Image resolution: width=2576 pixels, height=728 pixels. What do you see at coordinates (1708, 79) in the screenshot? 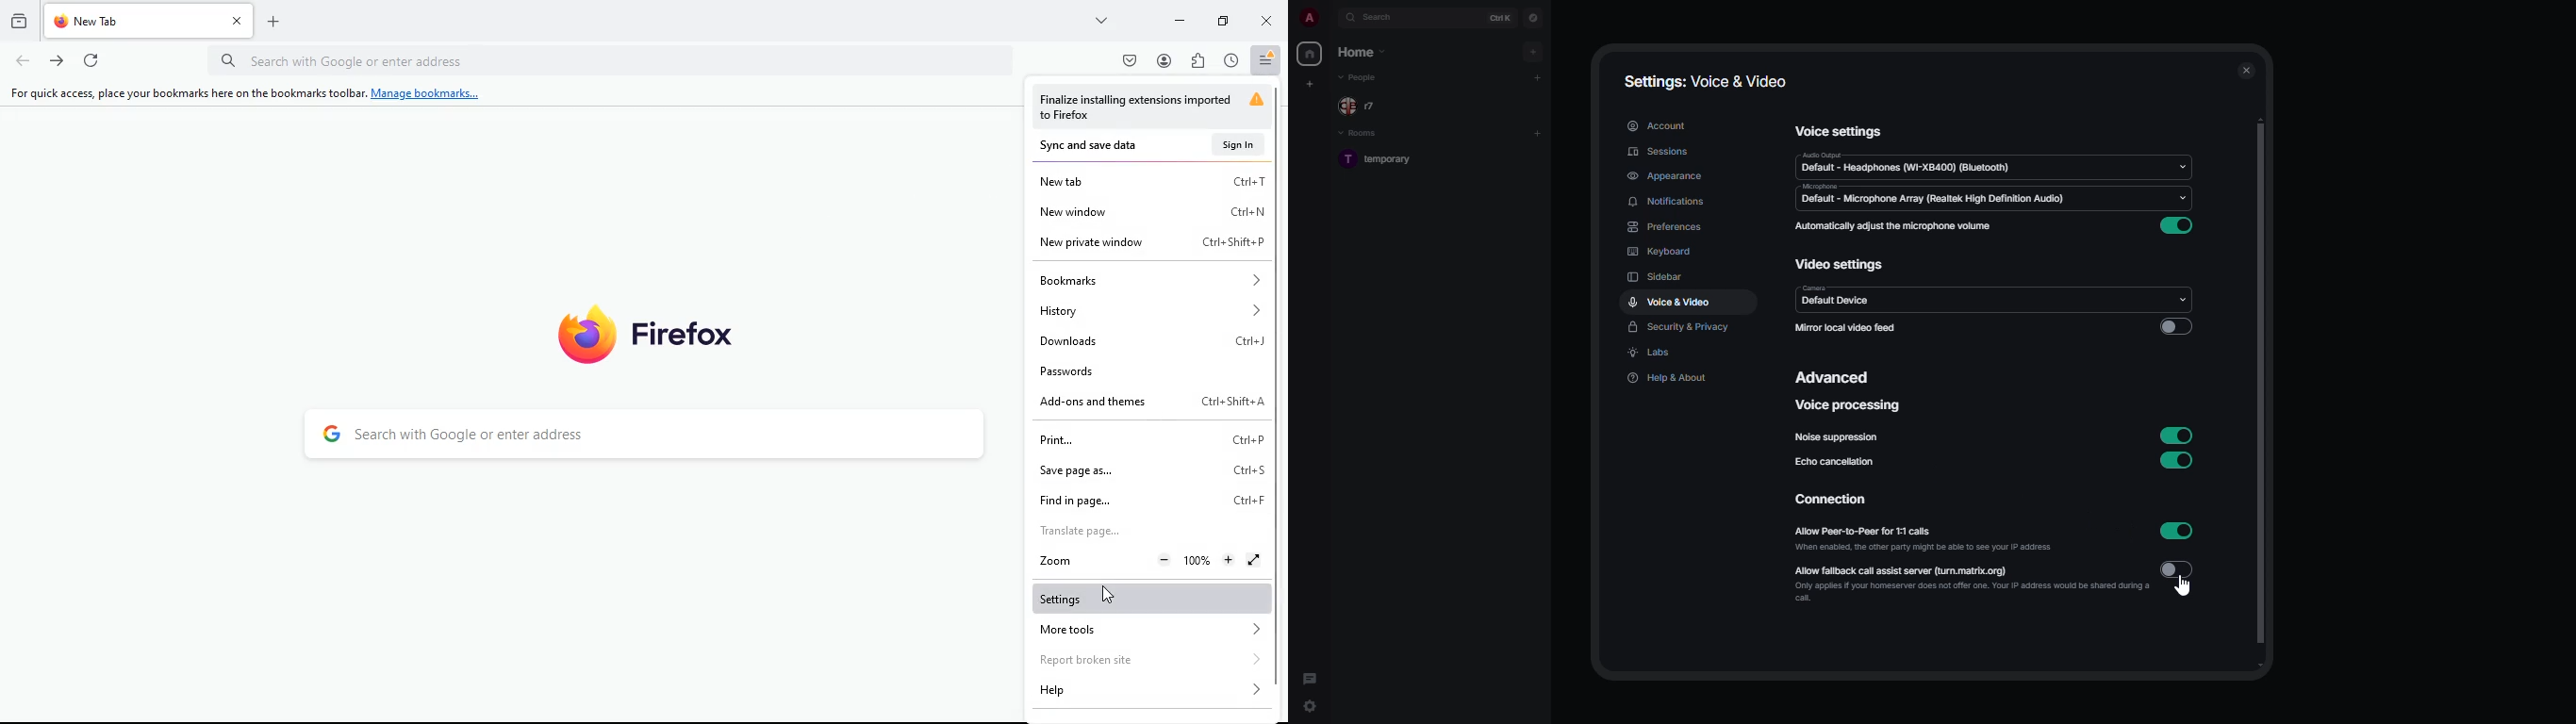
I see `settings: voice & video` at bounding box center [1708, 79].